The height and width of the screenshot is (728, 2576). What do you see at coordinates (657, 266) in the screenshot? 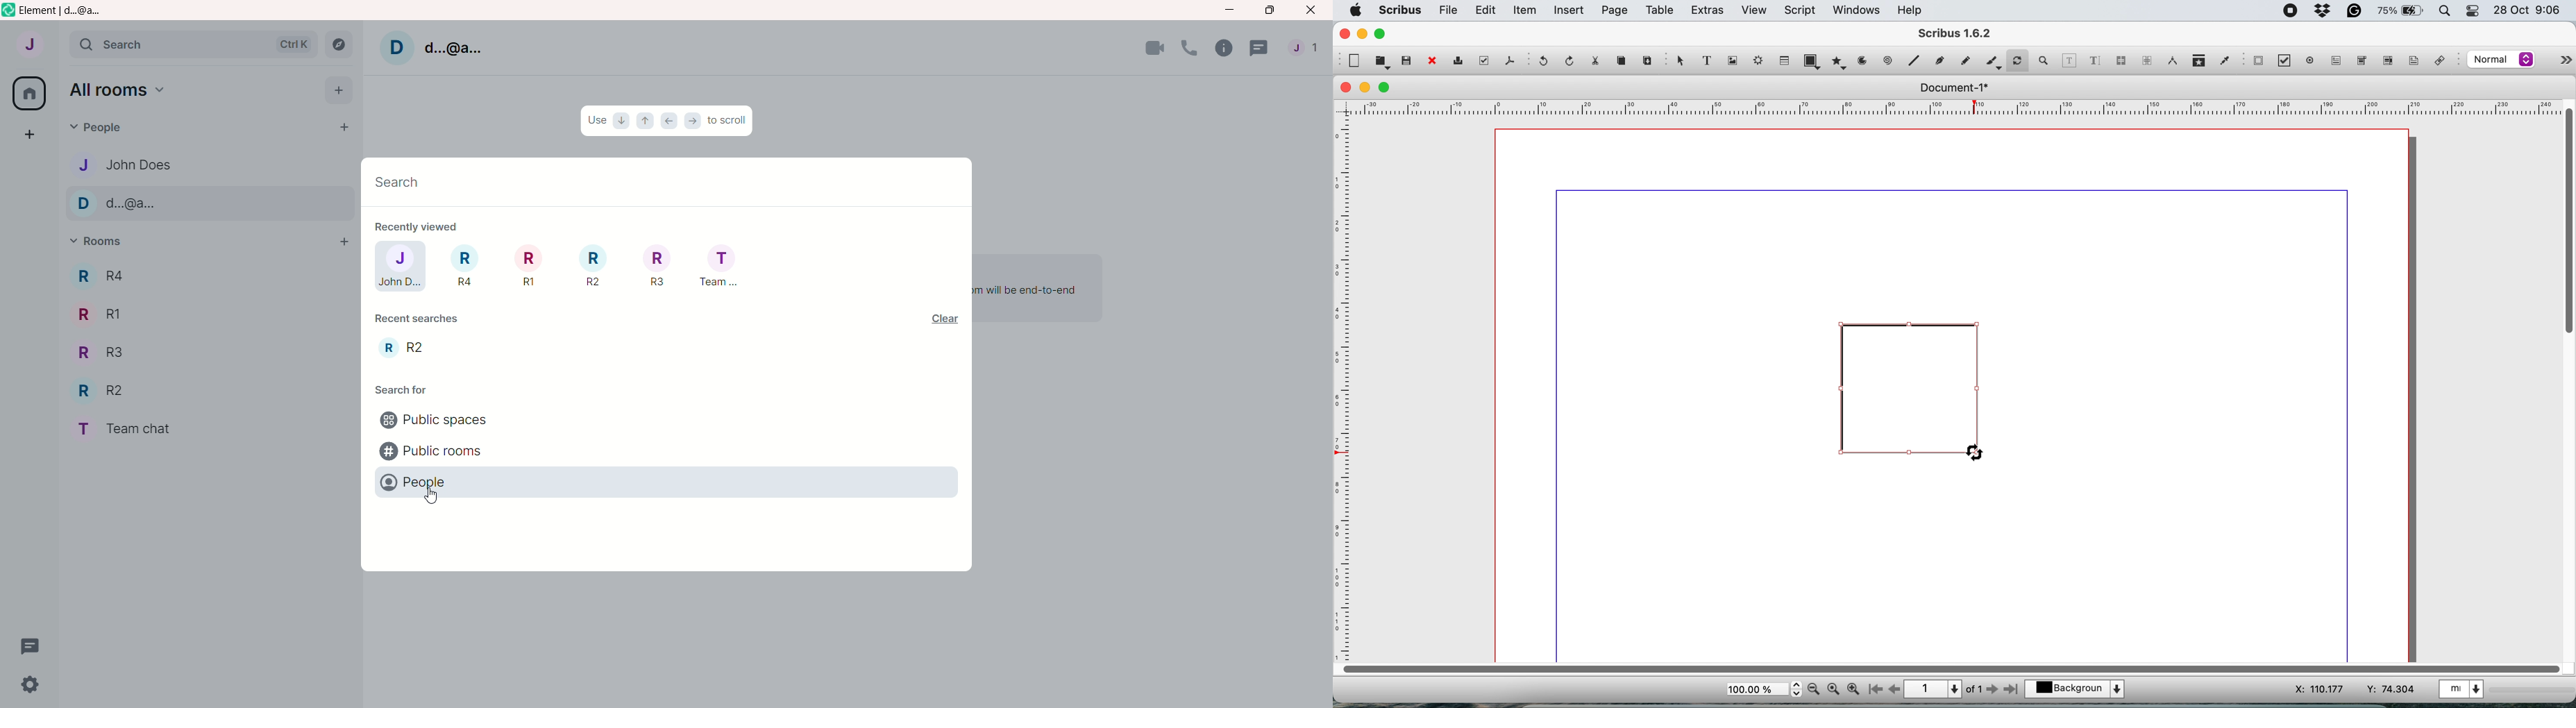
I see `recent user r3` at bounding box center [657, 266].